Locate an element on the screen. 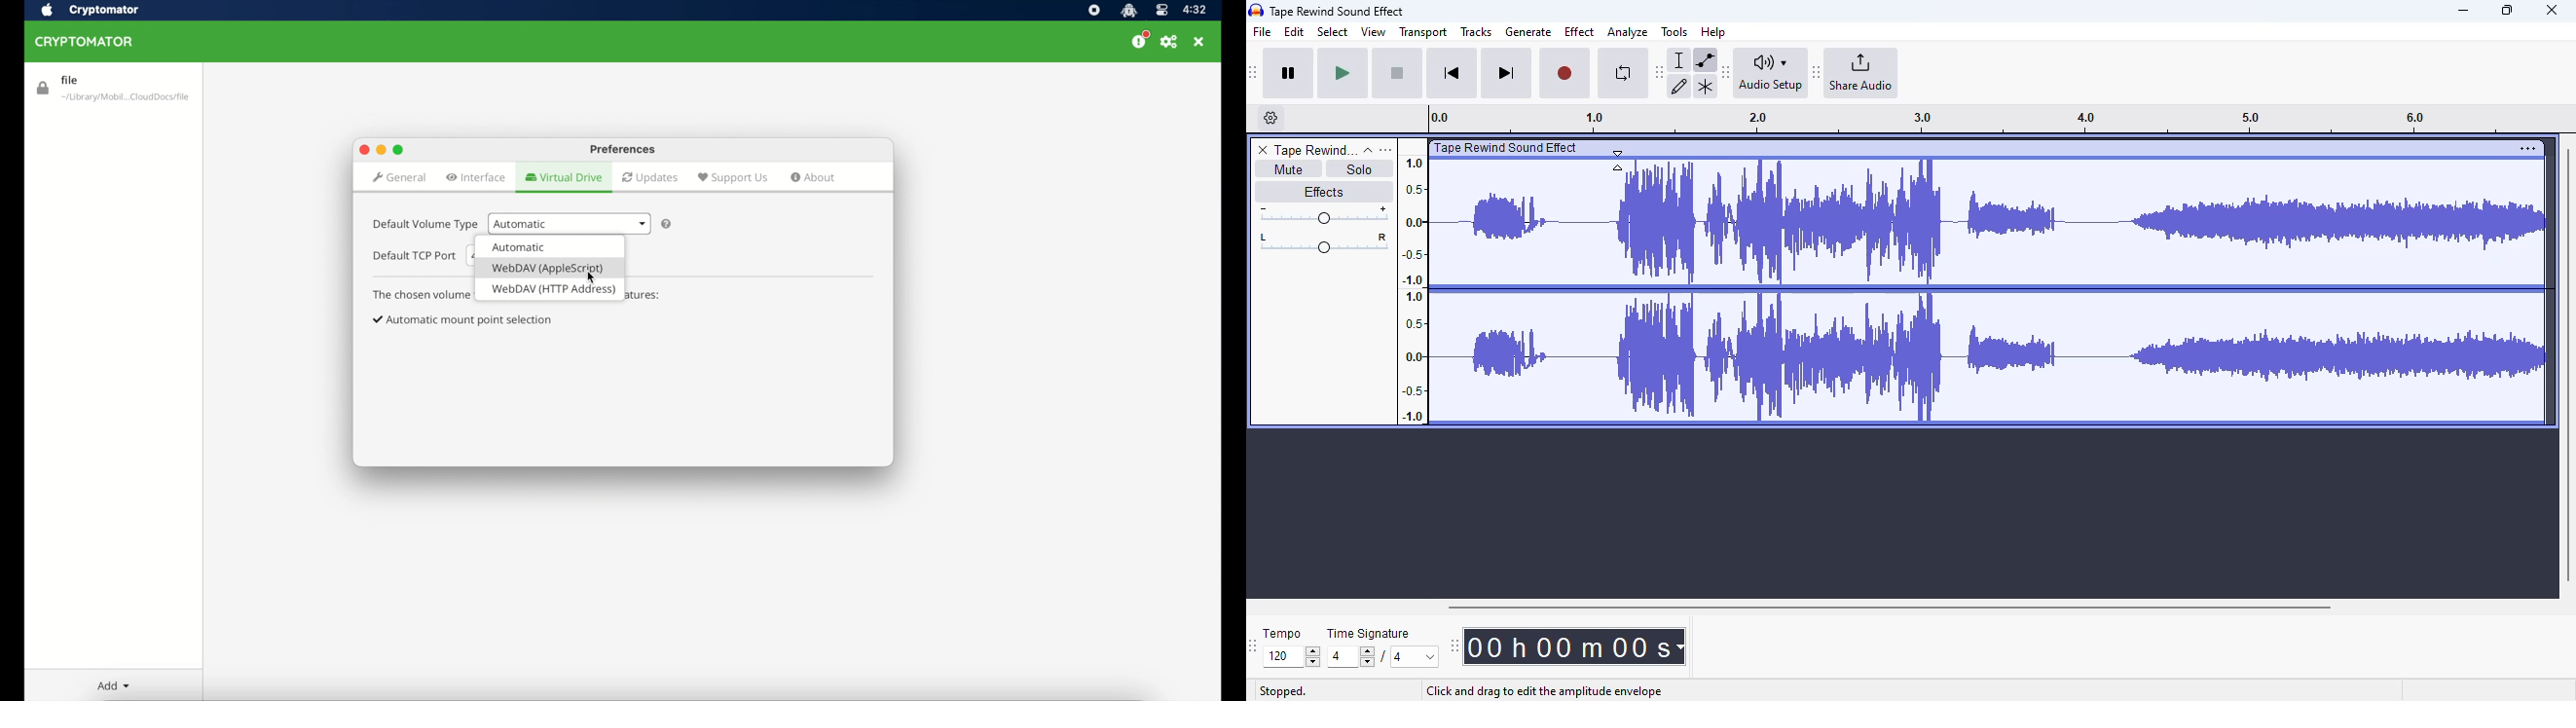 The image size is (2576, 728). audio track is located at coordinates (1972, 282).